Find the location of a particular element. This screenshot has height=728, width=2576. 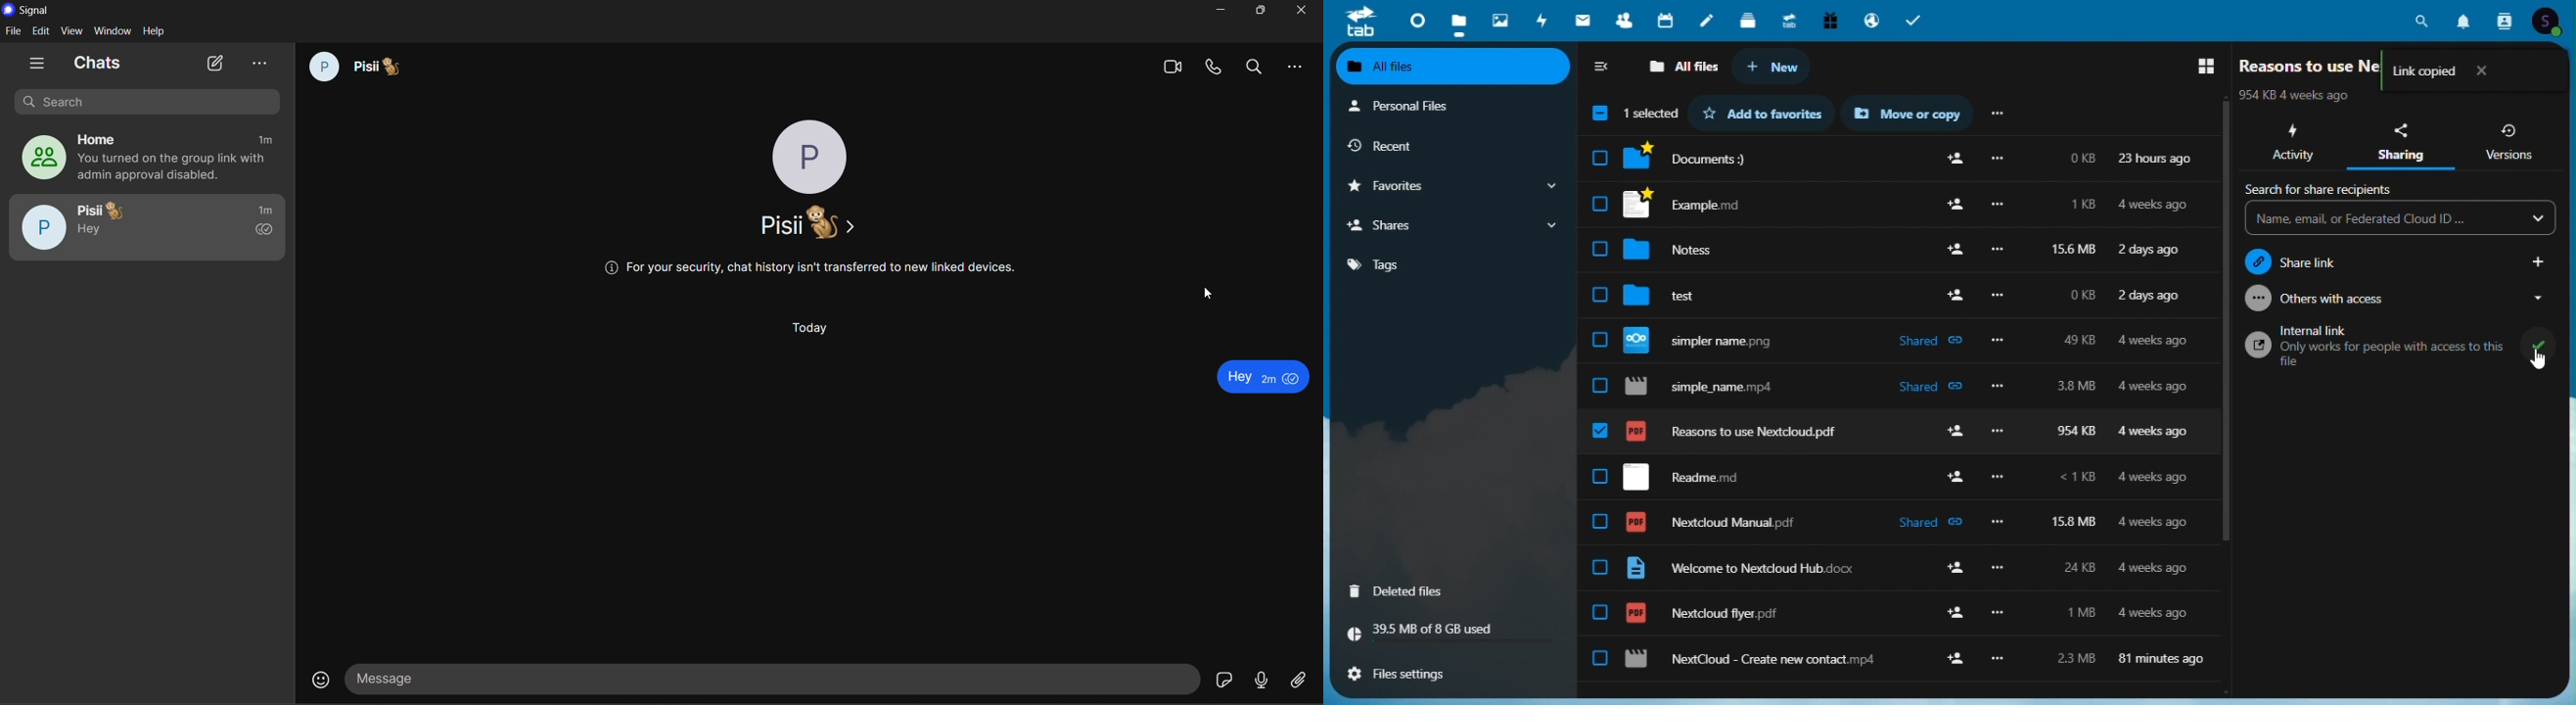

storage is located at coordinates (1451, 633).